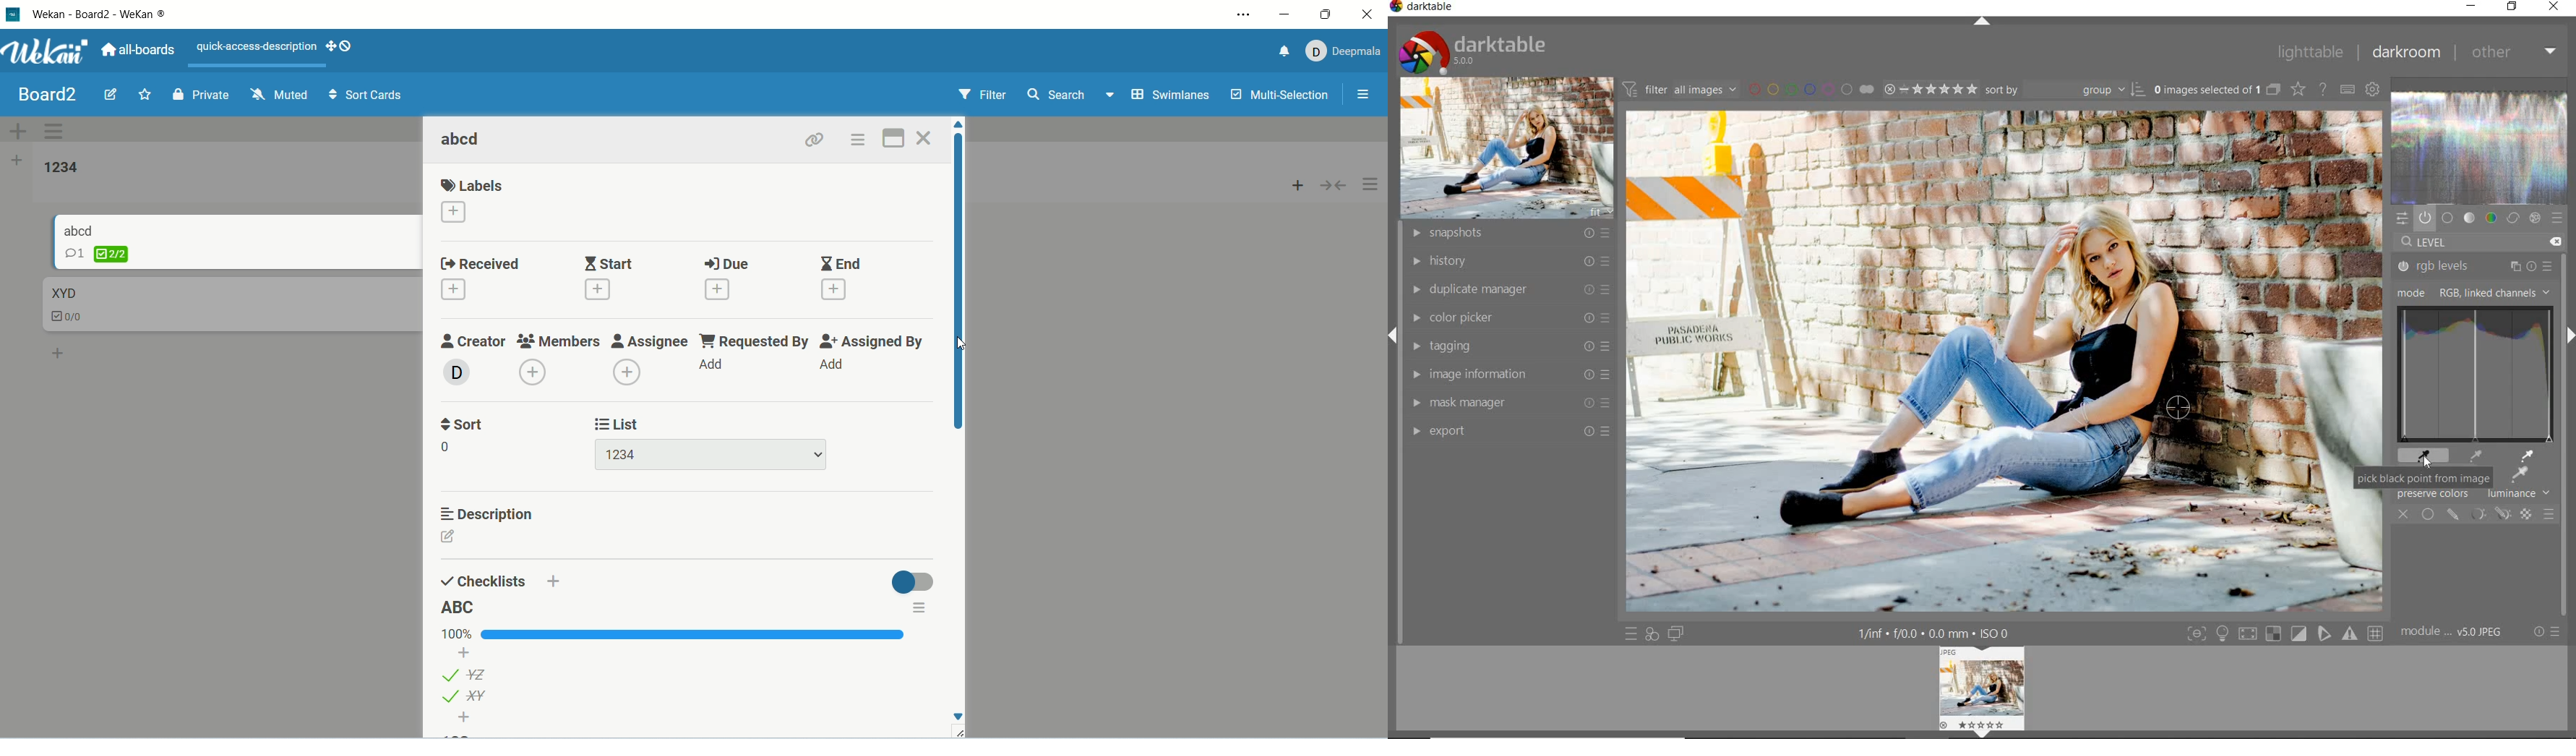 The width and height of the screenshot is (2576, 756). What do you see at coordinates (2518, 494) in the screenshot?
I see `luminance` at bounding box center [2518, 494].